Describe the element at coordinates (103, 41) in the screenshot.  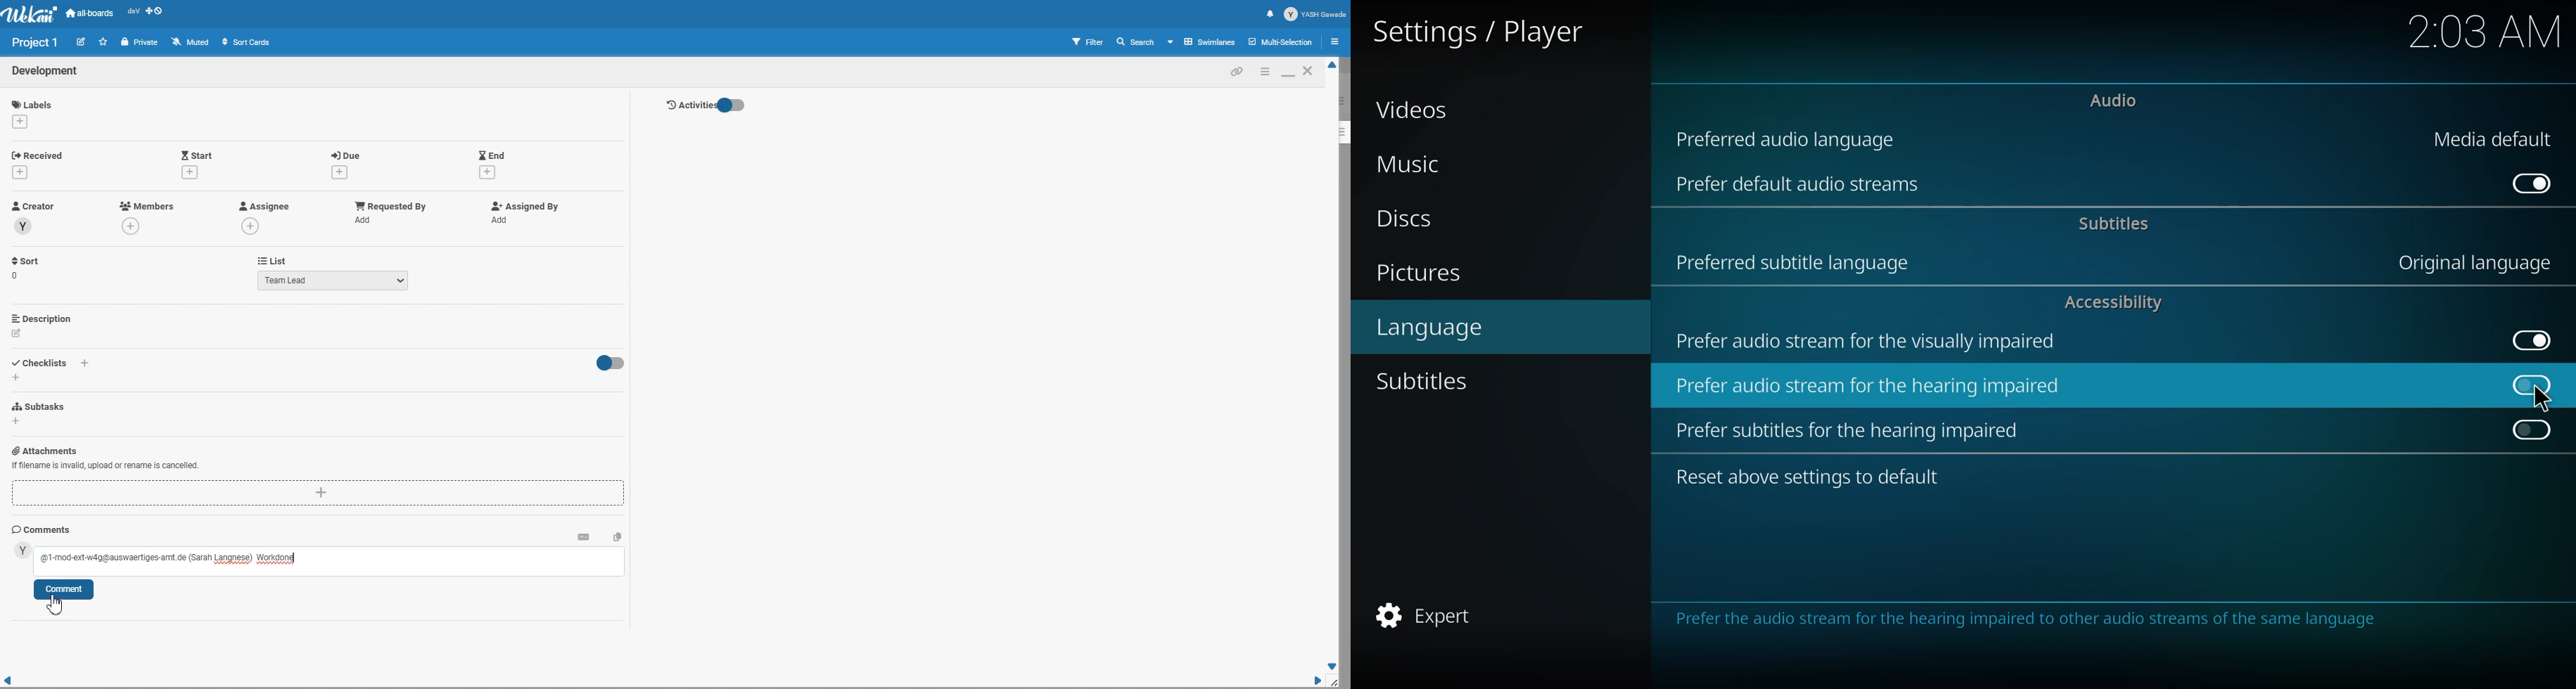
I see `Click to star this board` at that location.